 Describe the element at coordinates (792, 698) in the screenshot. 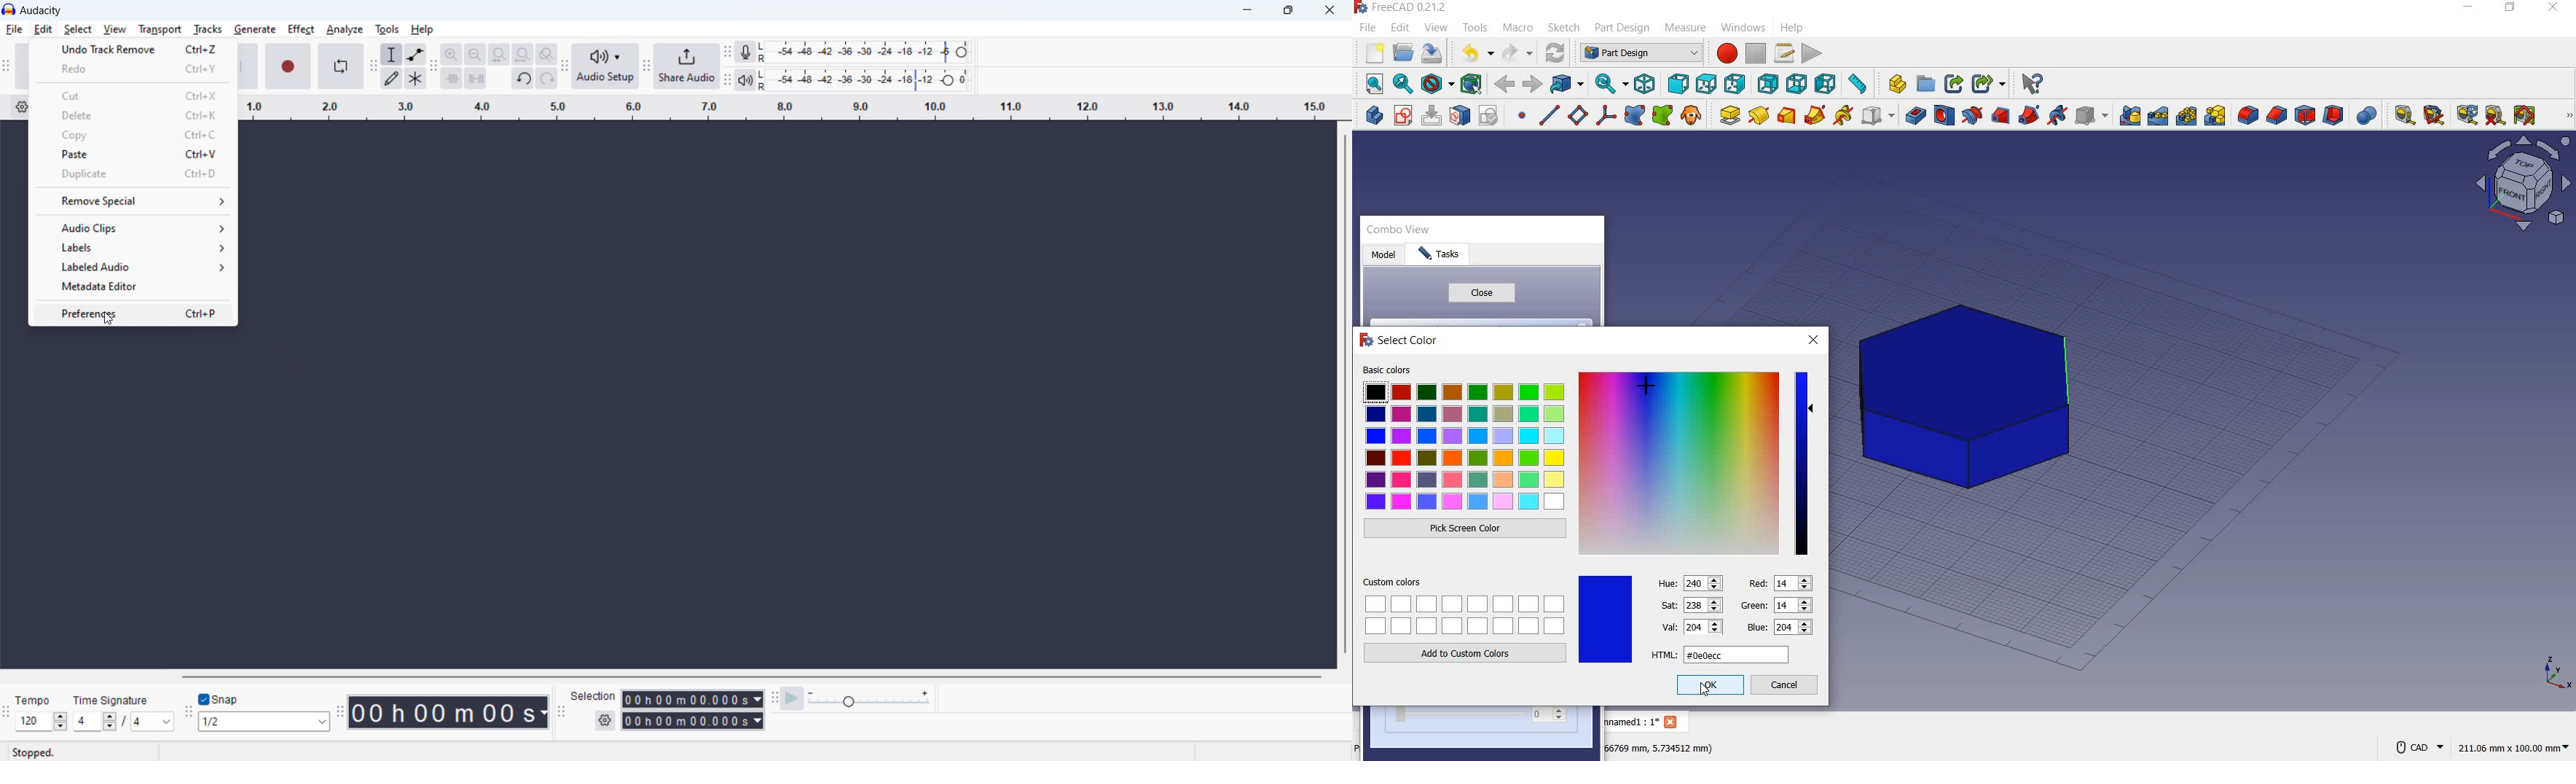

I see `play at speed` at that location.